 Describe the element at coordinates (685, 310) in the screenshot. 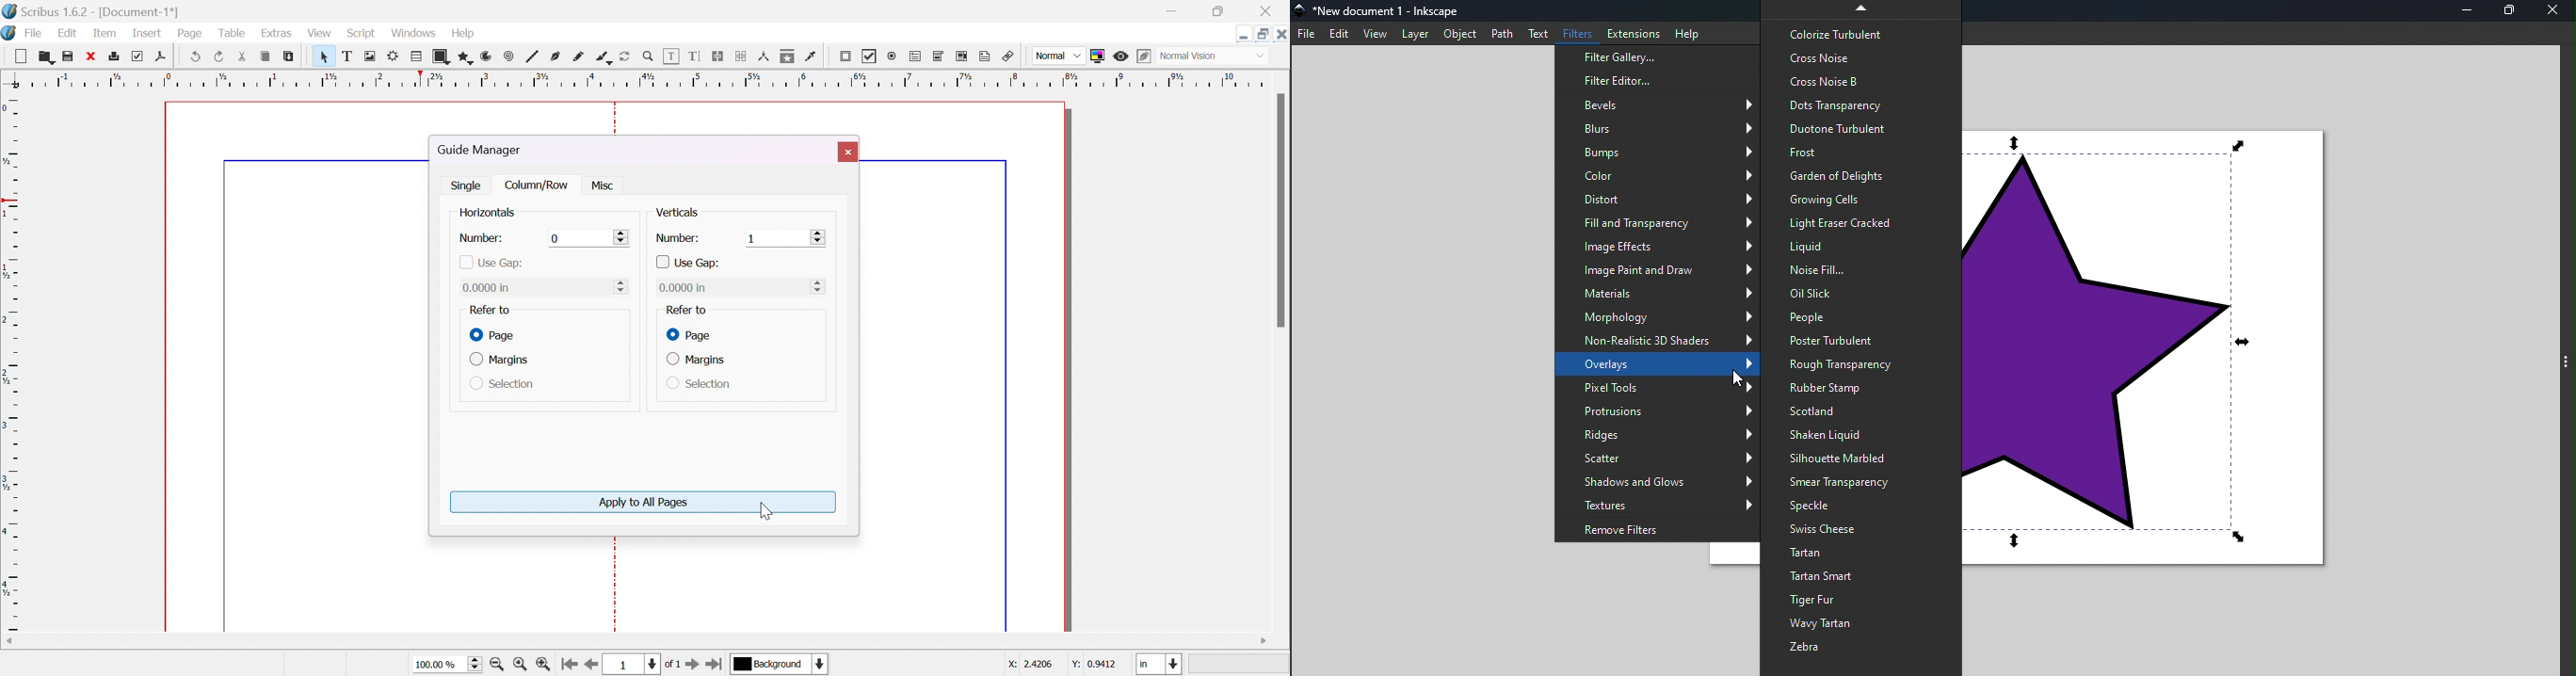

I see `refer to` at that location.